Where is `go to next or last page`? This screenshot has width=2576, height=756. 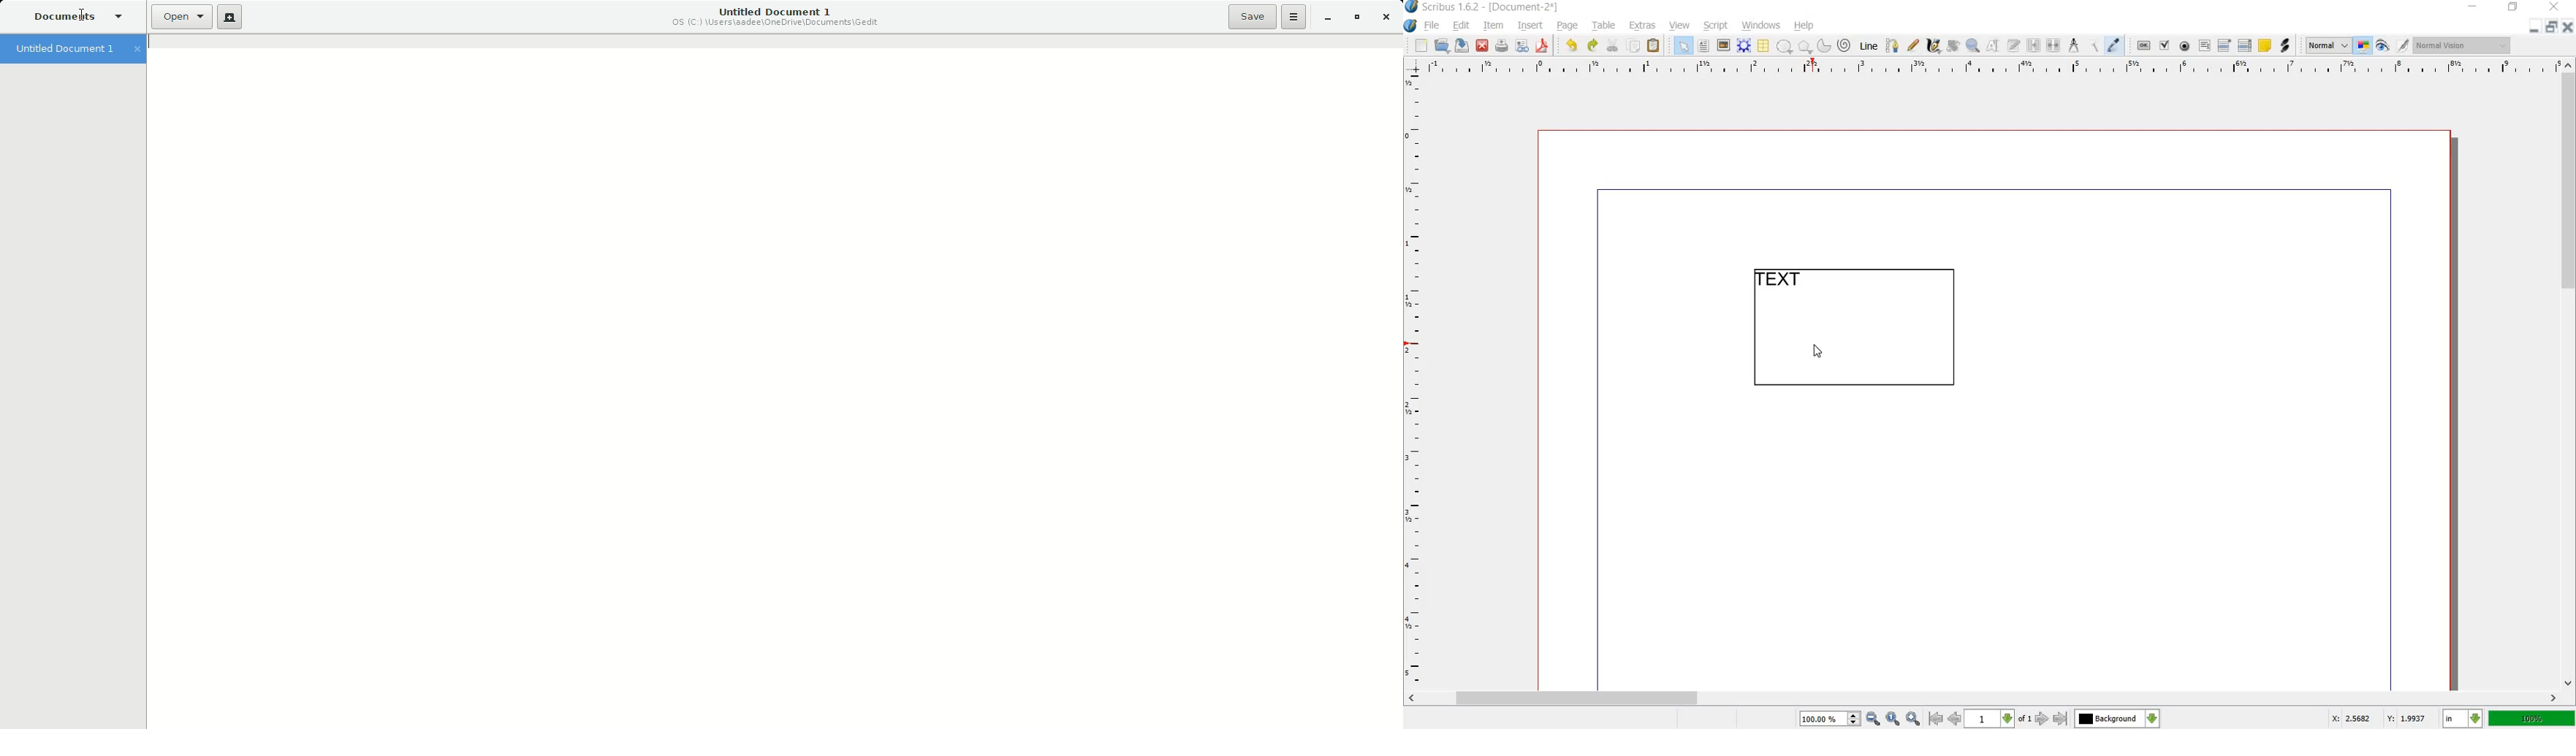 go to next or last page is located at coordinates (2051, 719).